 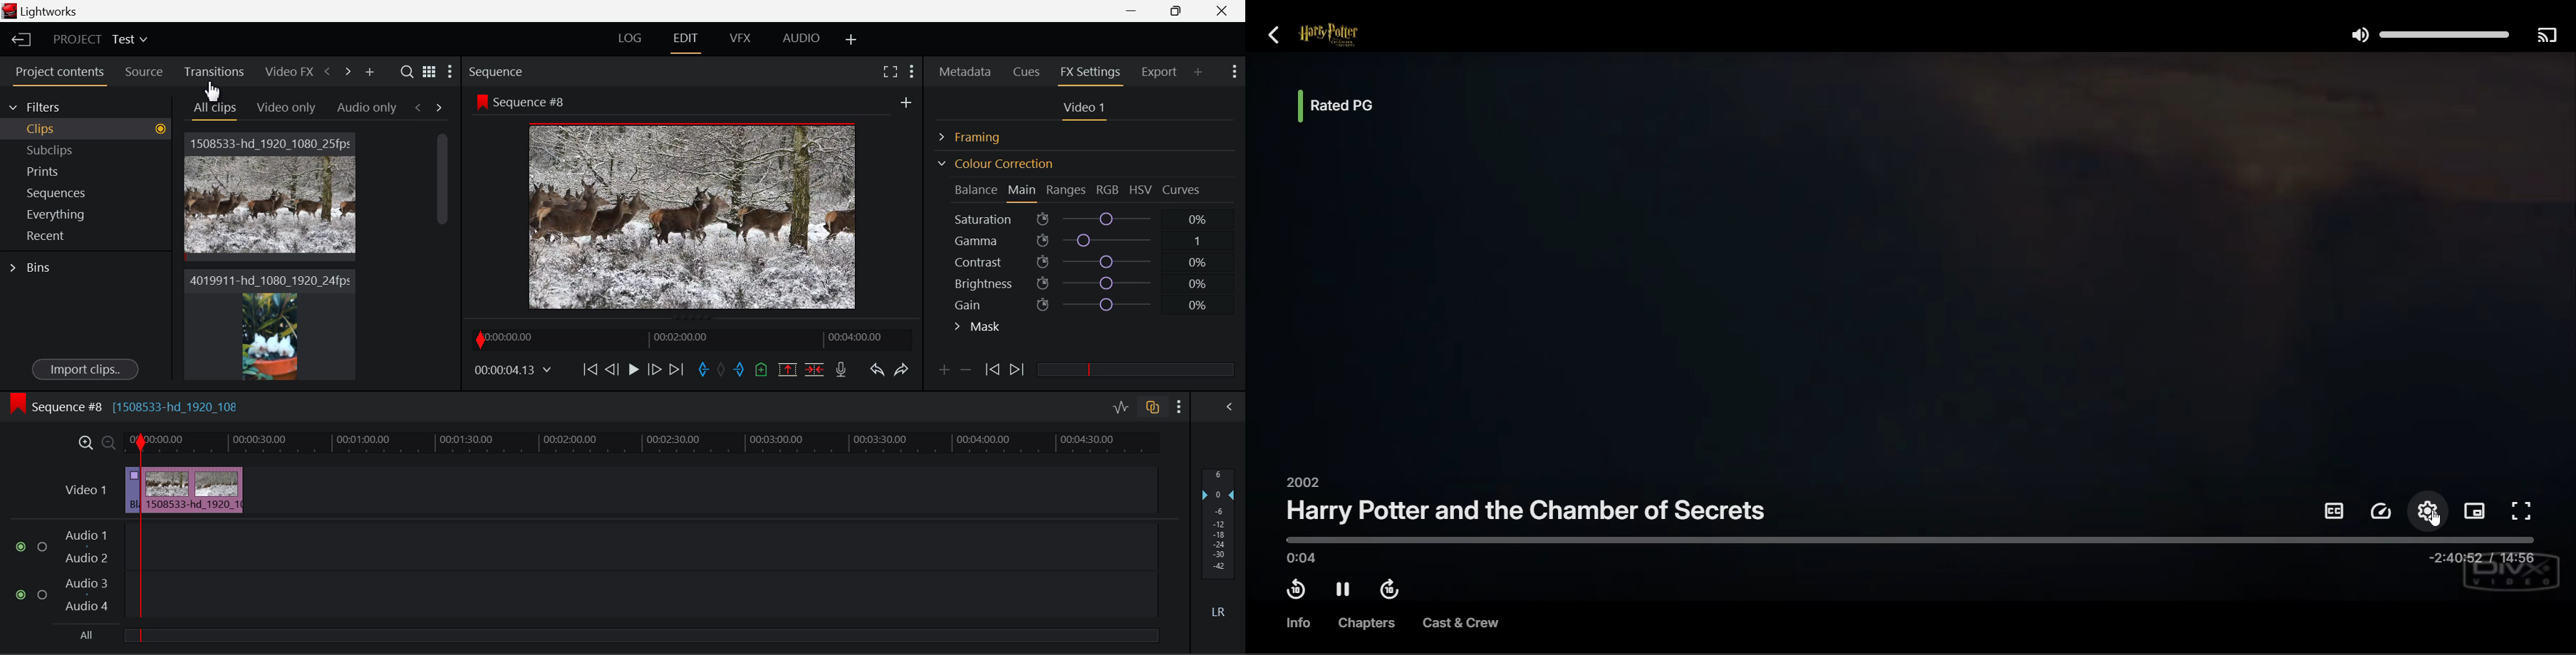 I want to click on Play on another device, so click(x=2546, y=36).